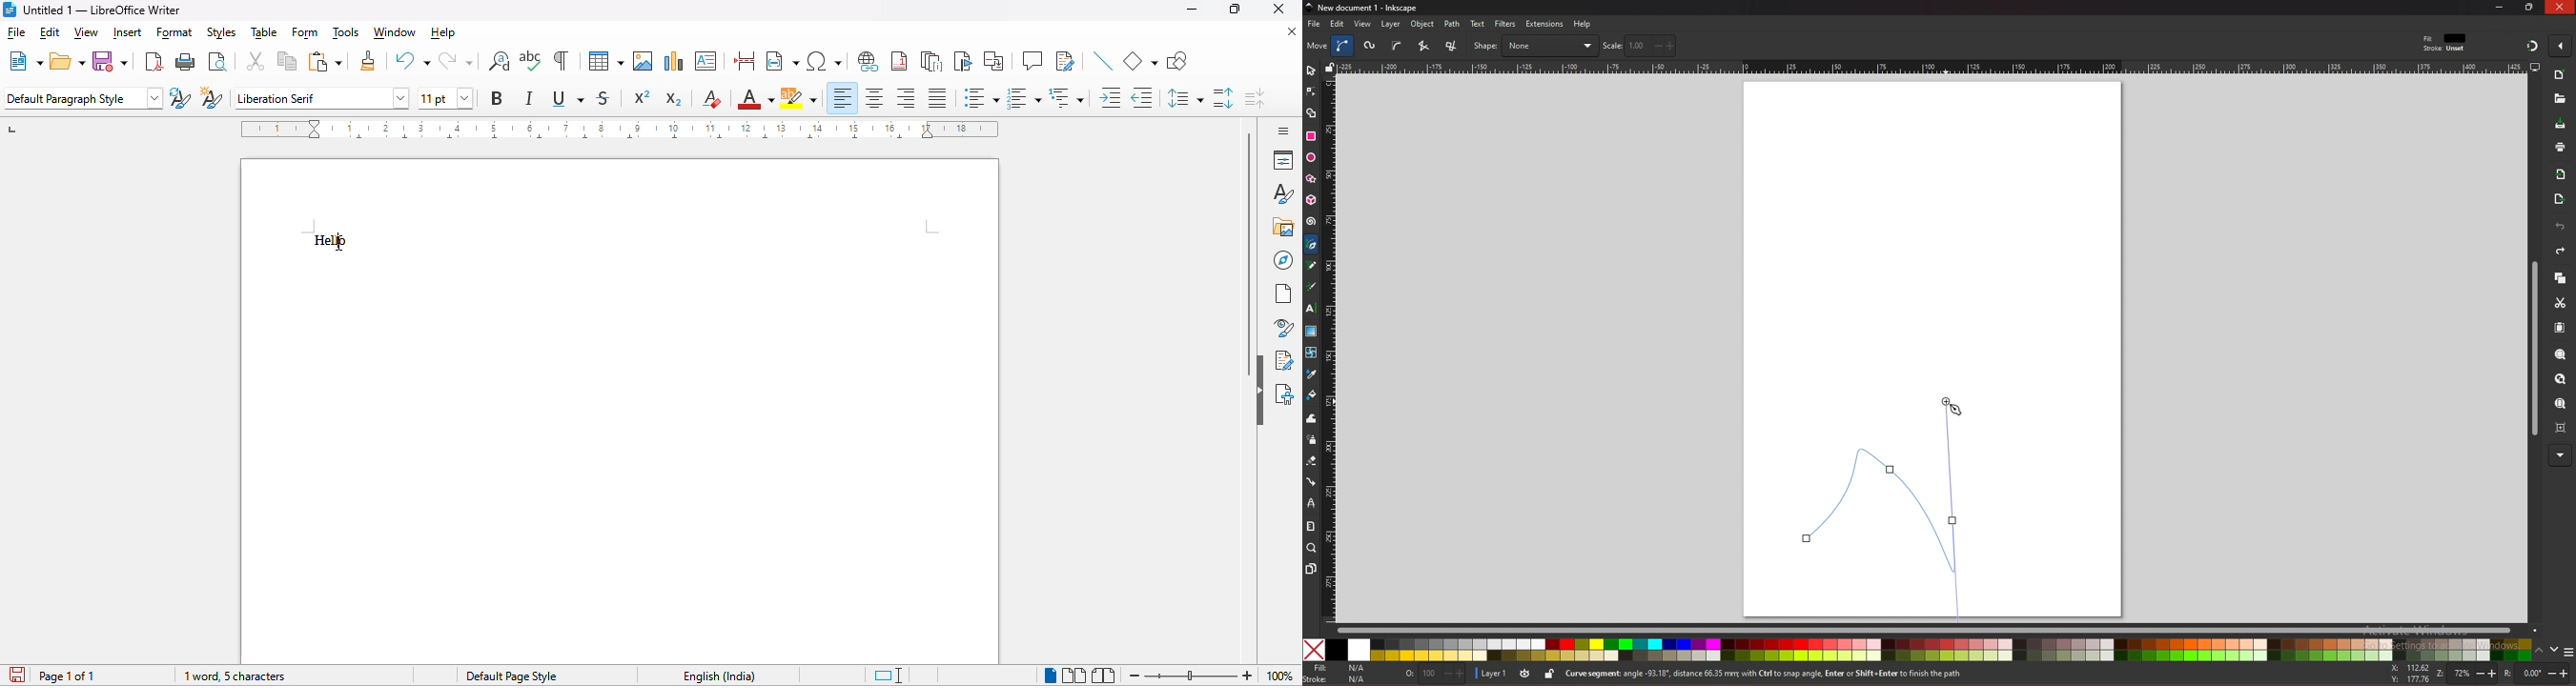 This screenshot has height=700, width=2576. What do you see at coordinates (706, 61) in the screenshot?
I see `insert text box` at bounding box center [706, 61].